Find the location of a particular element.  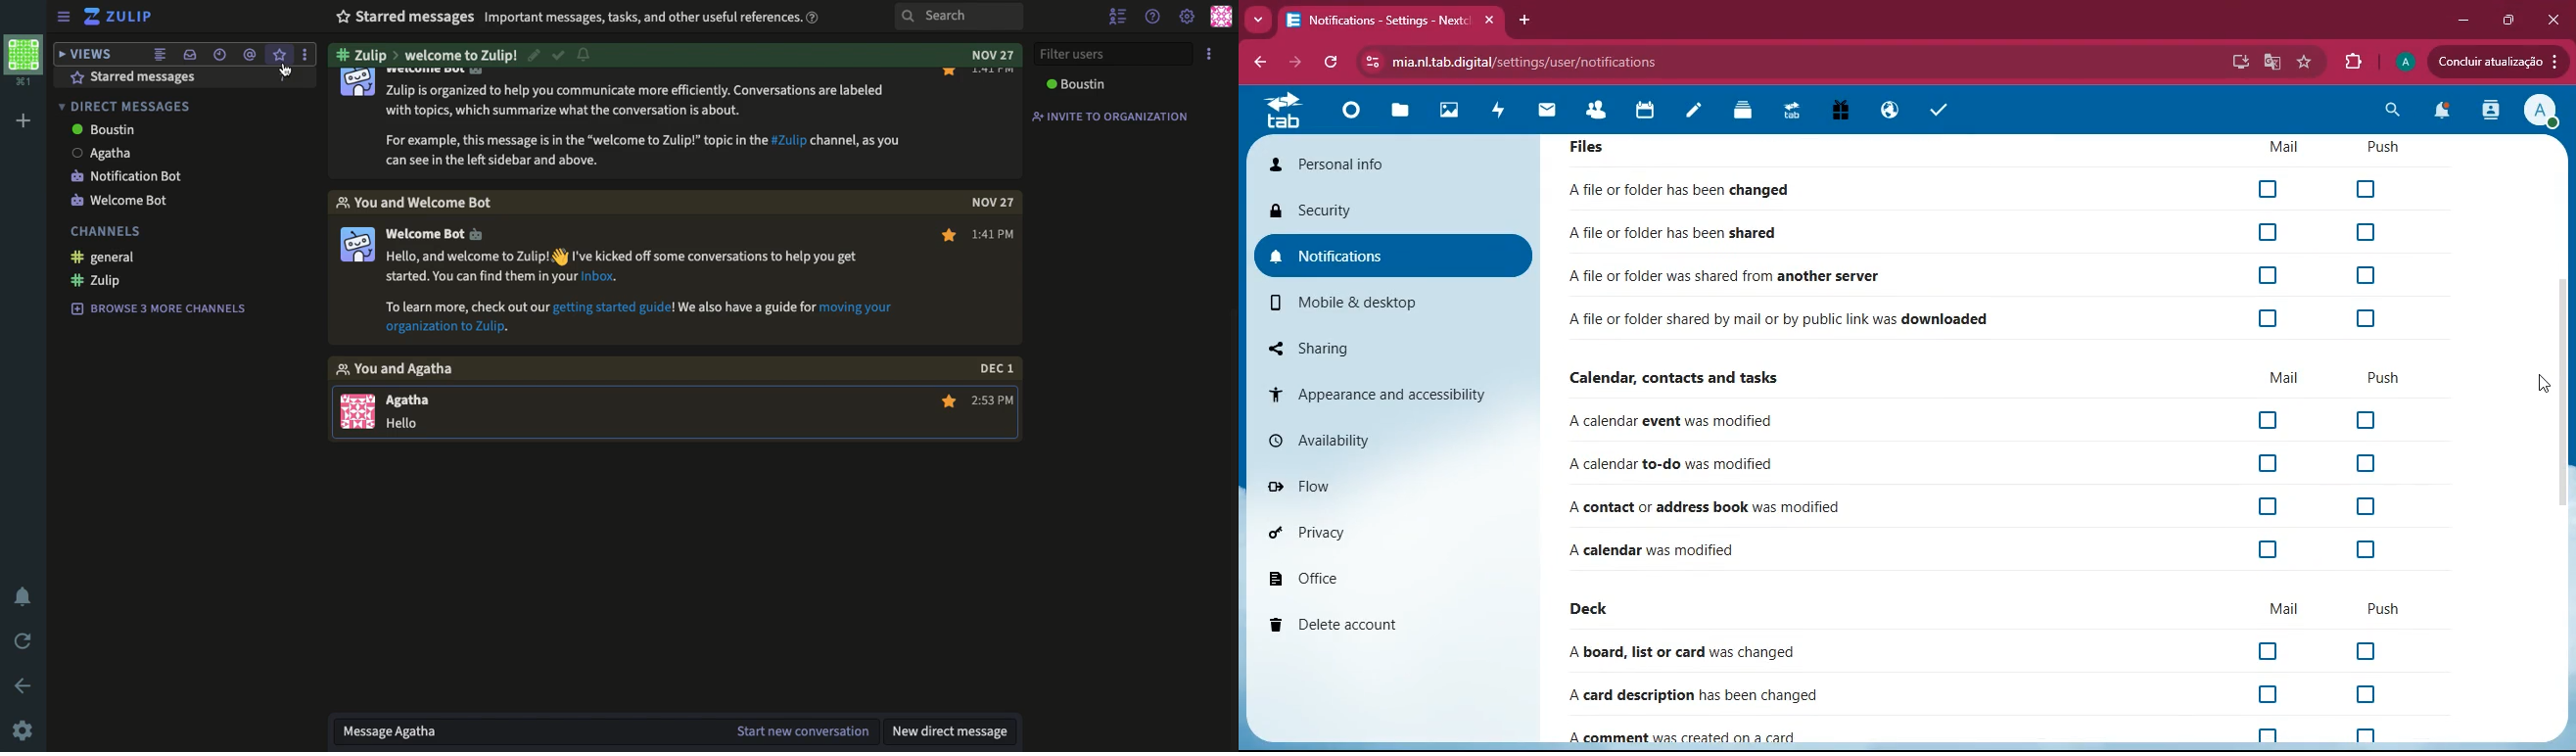

Checkbox is located at coordinates (2381, 187).